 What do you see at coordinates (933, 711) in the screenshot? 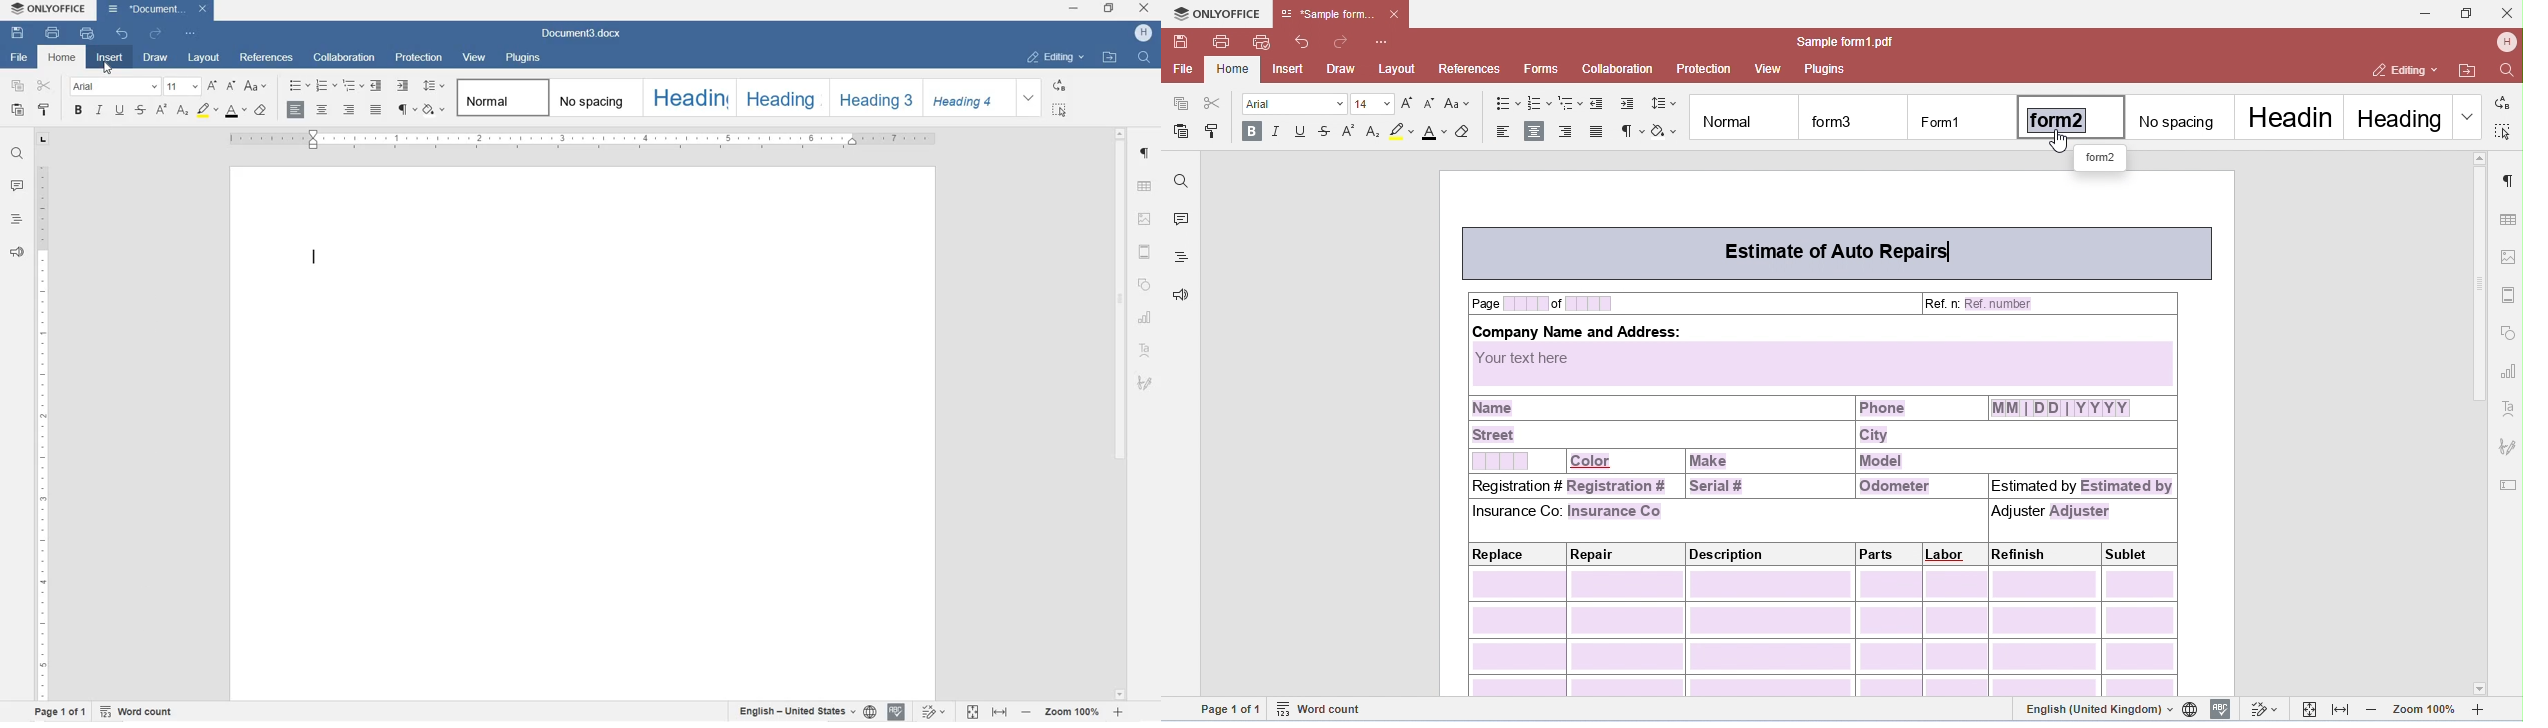
I see `TRACK CHANGES` at bounding box center [933, 711].